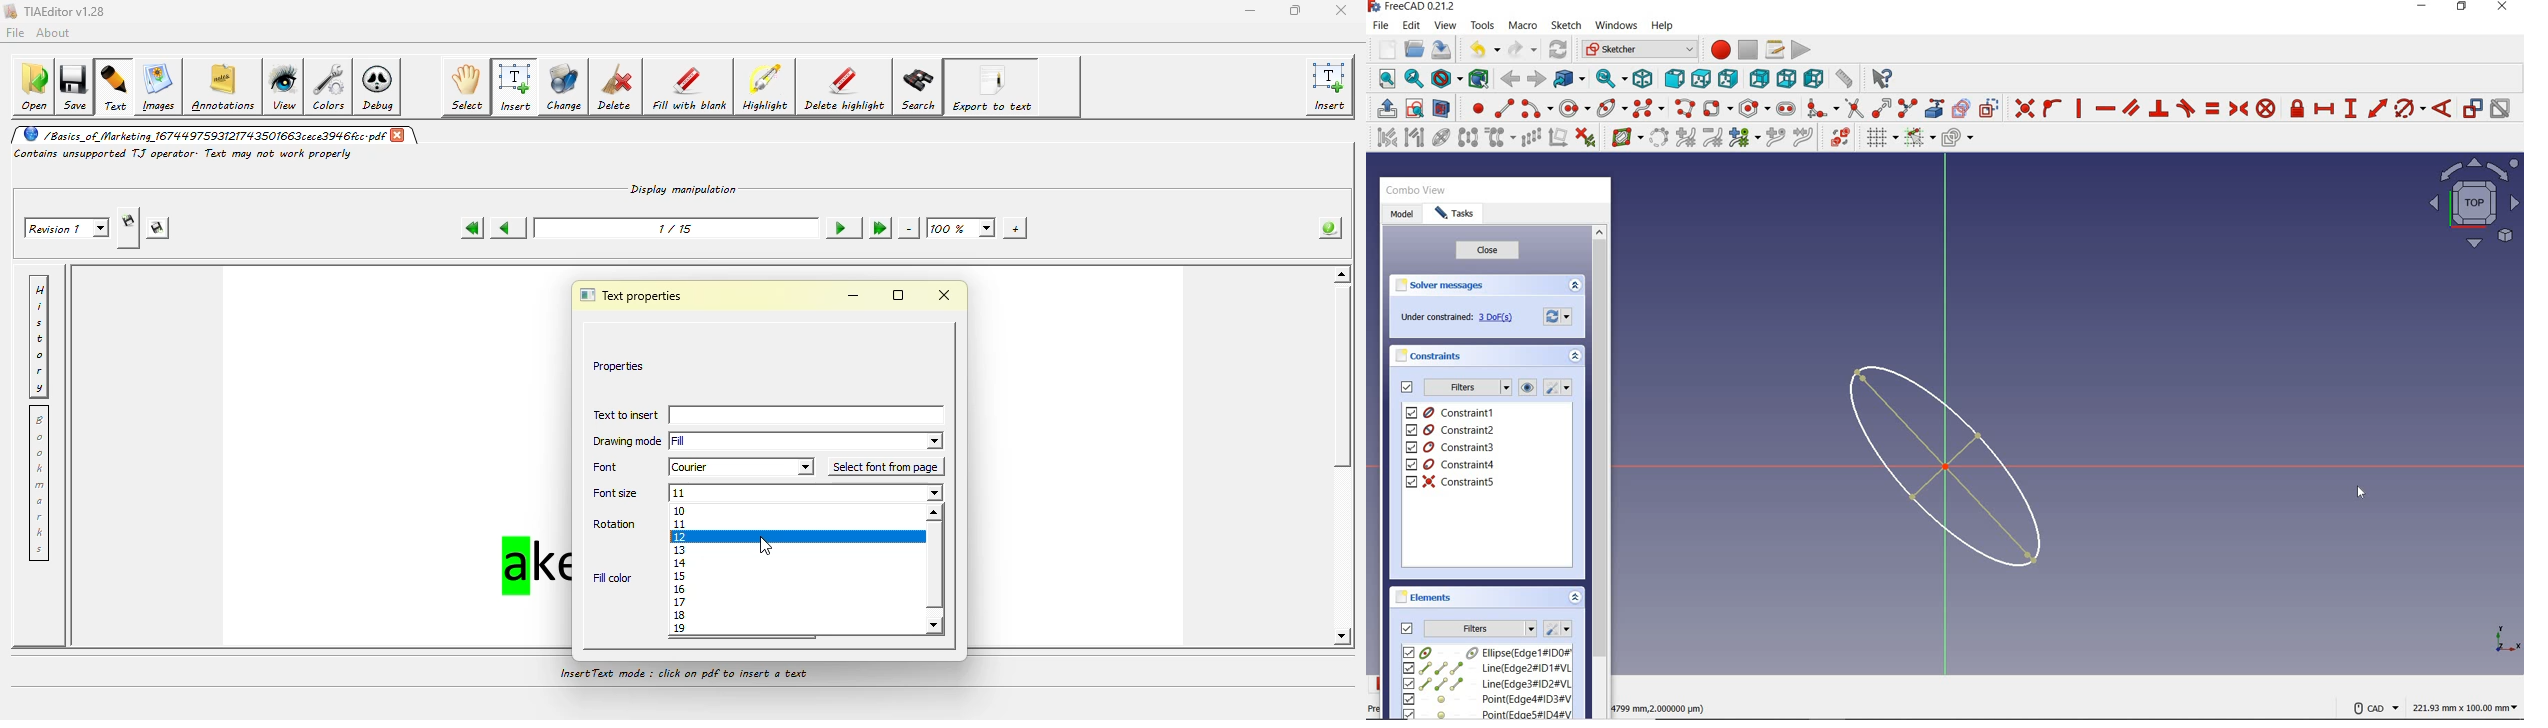 Image resolution: width=2548 pixels, height=728 pixels. What do you see at coordinates (1639, 50) in the screenshot?
I see `switch between workbenches` at bounding box center [1639, 50].